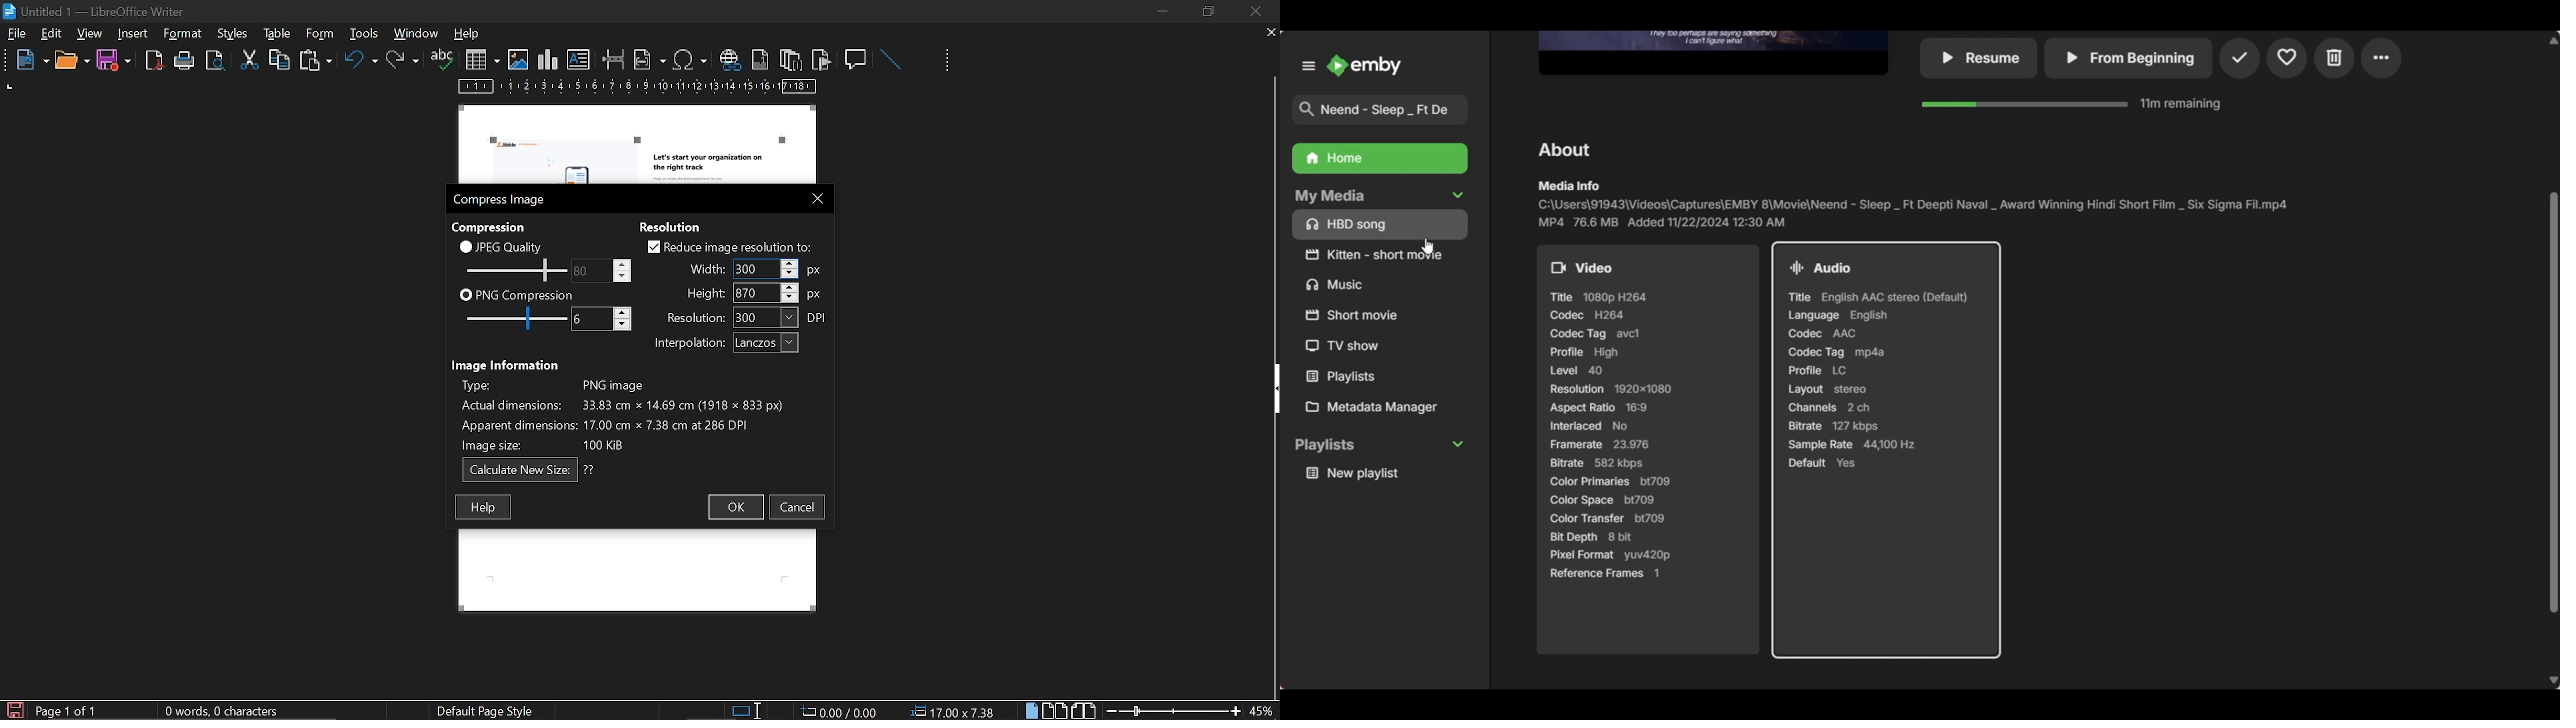 The width and height of the screenshot is (2576, 728). Describe the element at coordinates (1272, 389) in the screenshot. I see `side bar menu` at that location.